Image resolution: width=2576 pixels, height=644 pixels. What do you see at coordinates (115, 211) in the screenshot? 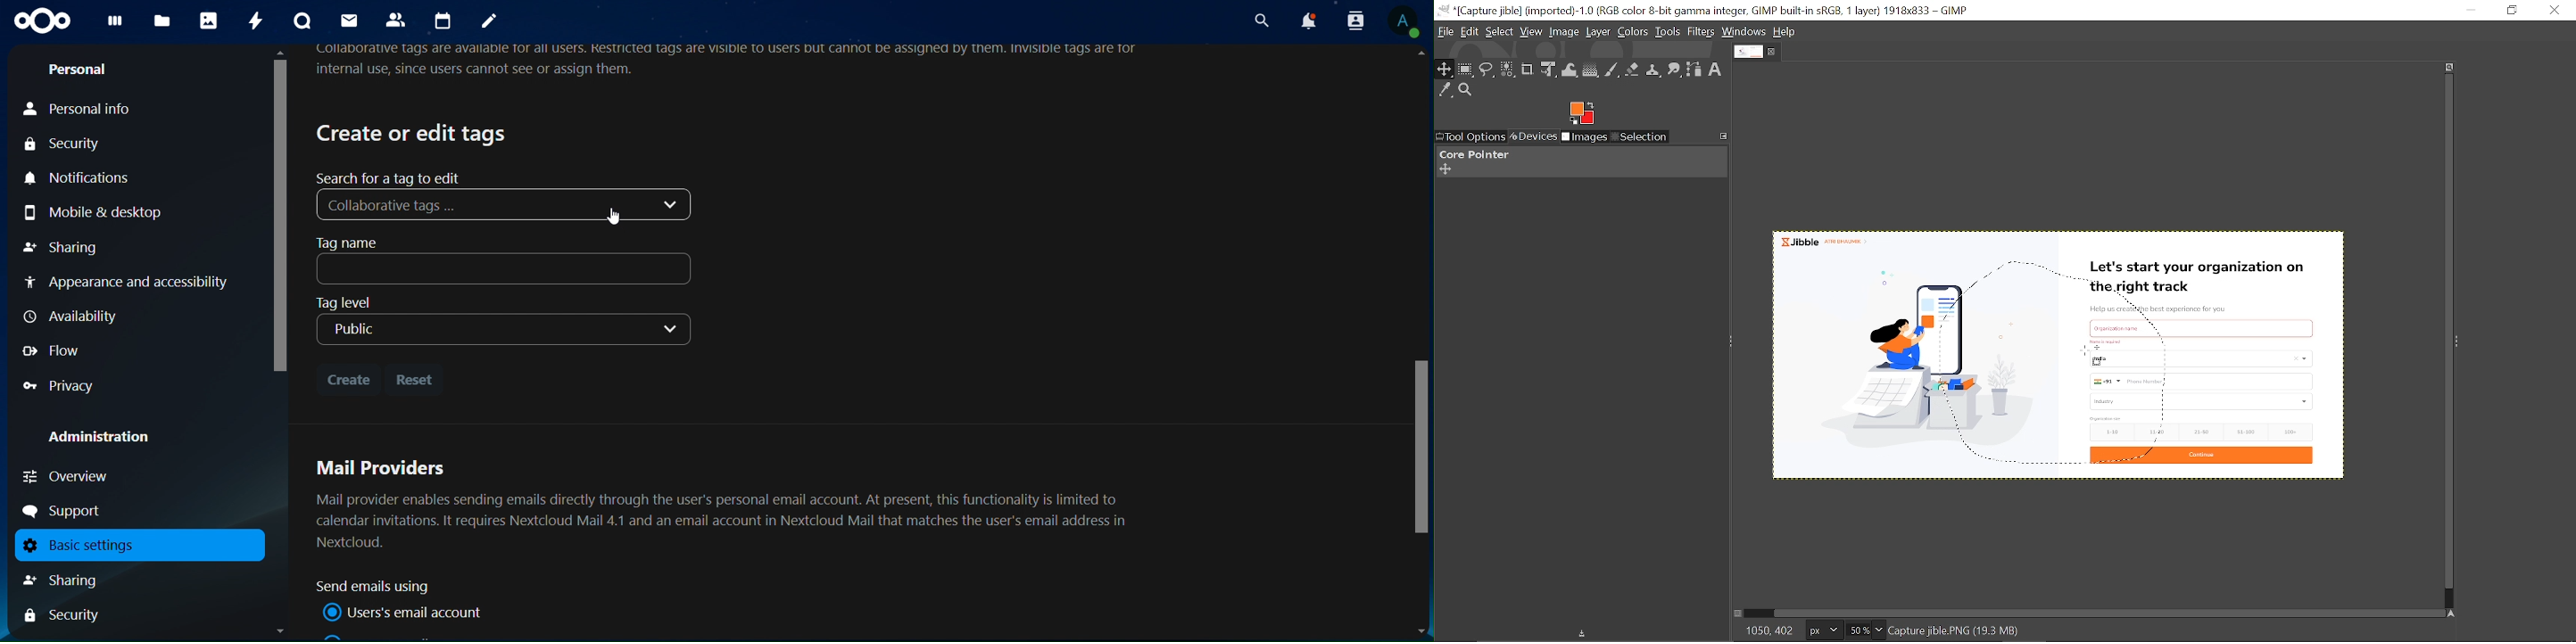
I see `mobile & desktop` at bounding box center [115, 211].